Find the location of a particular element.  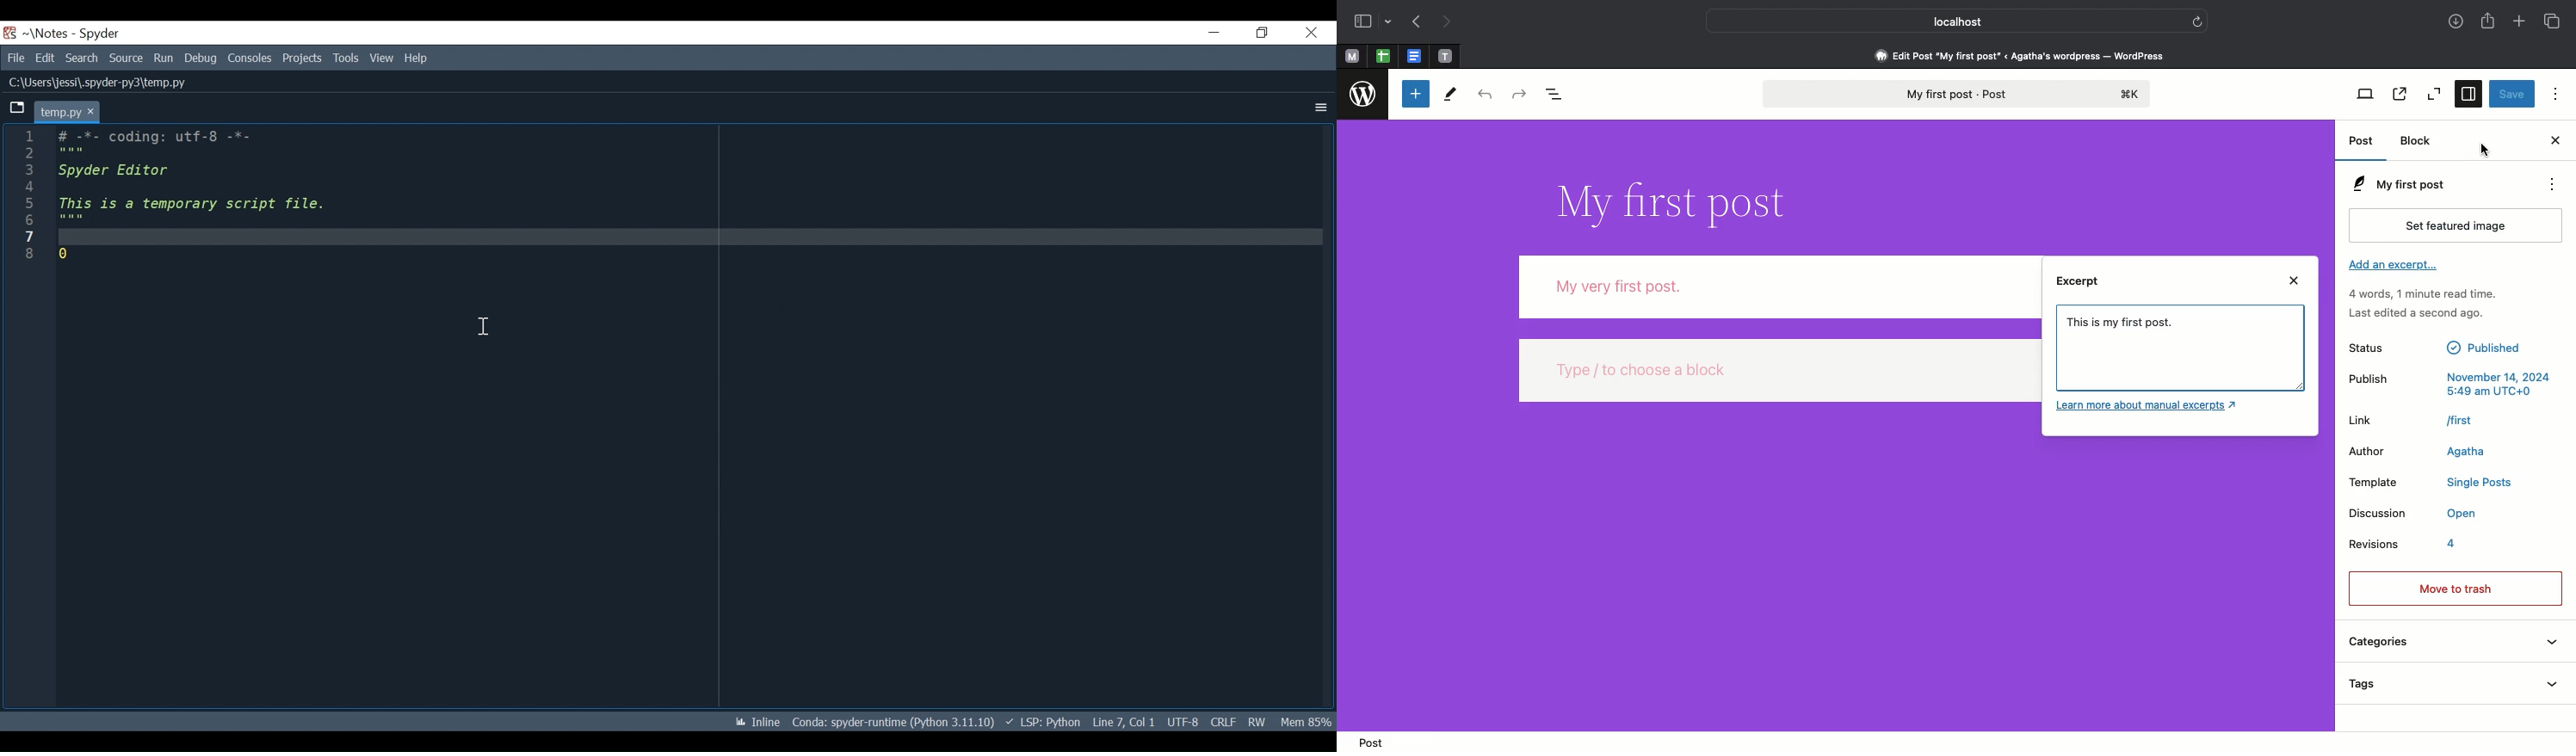

Spyder Desktop Icon is located at coordinates (10, 33).